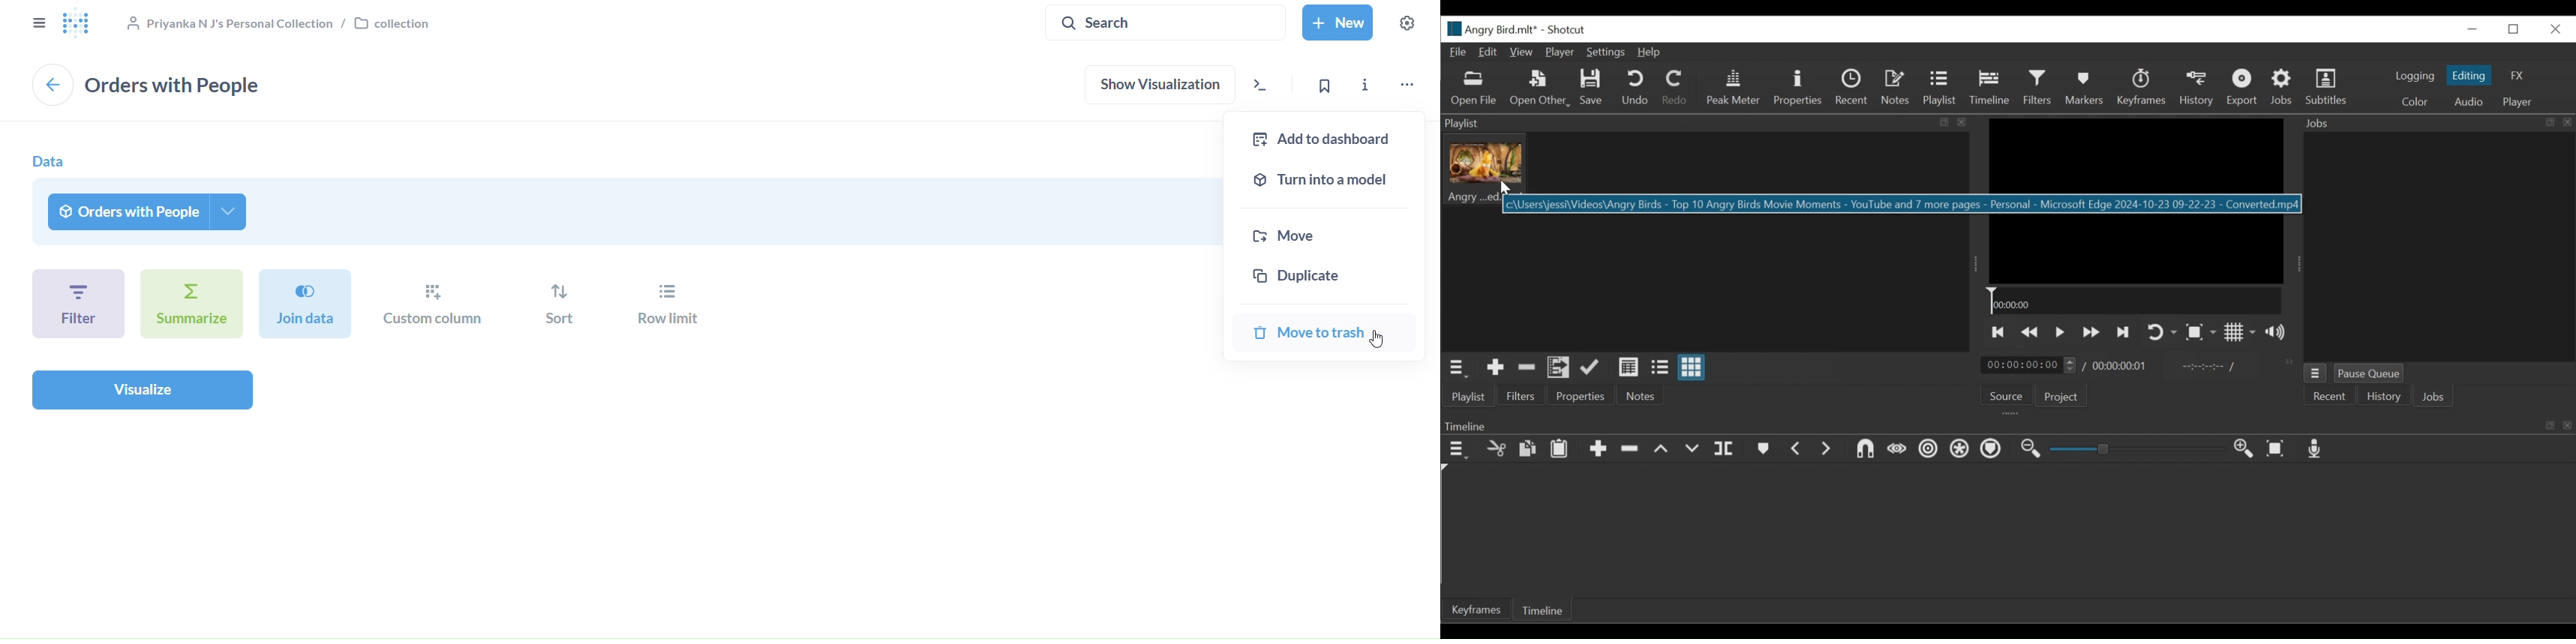 The height and width of the screenshot is (644, 2576). What do you see at coordinates (1630, 448) in the screenshot?
I see `Ripple delete` at bounding box center [1630, 448].